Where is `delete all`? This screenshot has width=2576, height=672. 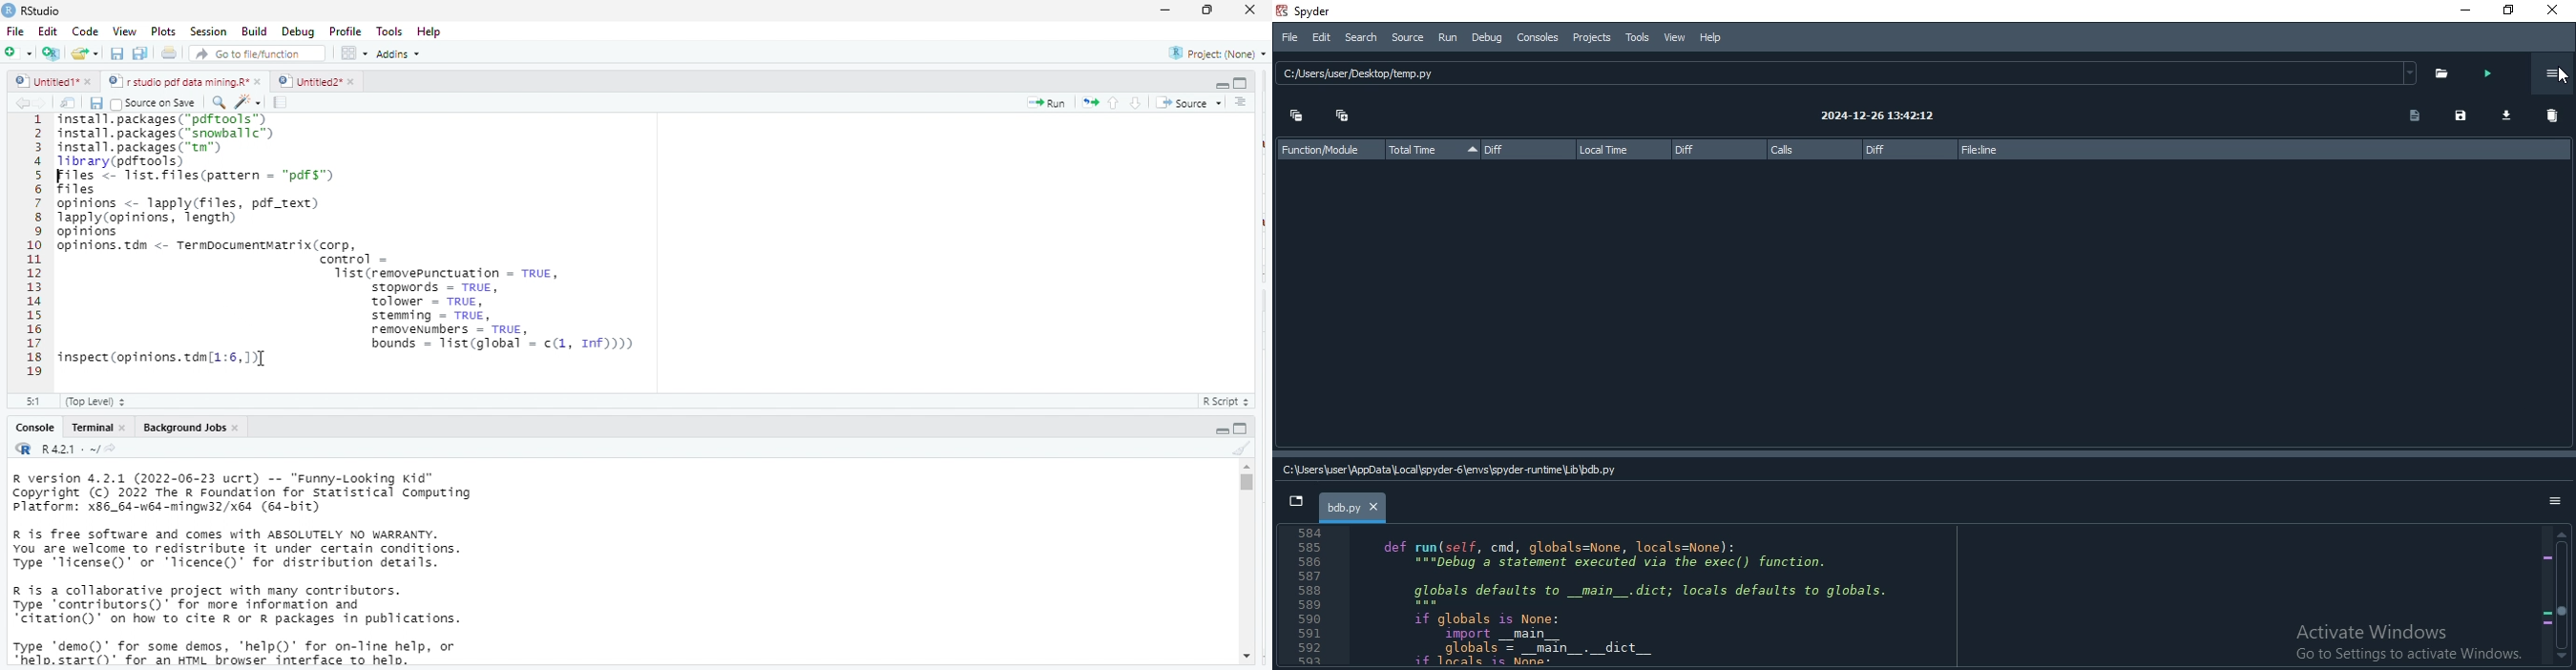
delete all is located at coordinates (2553, 116).